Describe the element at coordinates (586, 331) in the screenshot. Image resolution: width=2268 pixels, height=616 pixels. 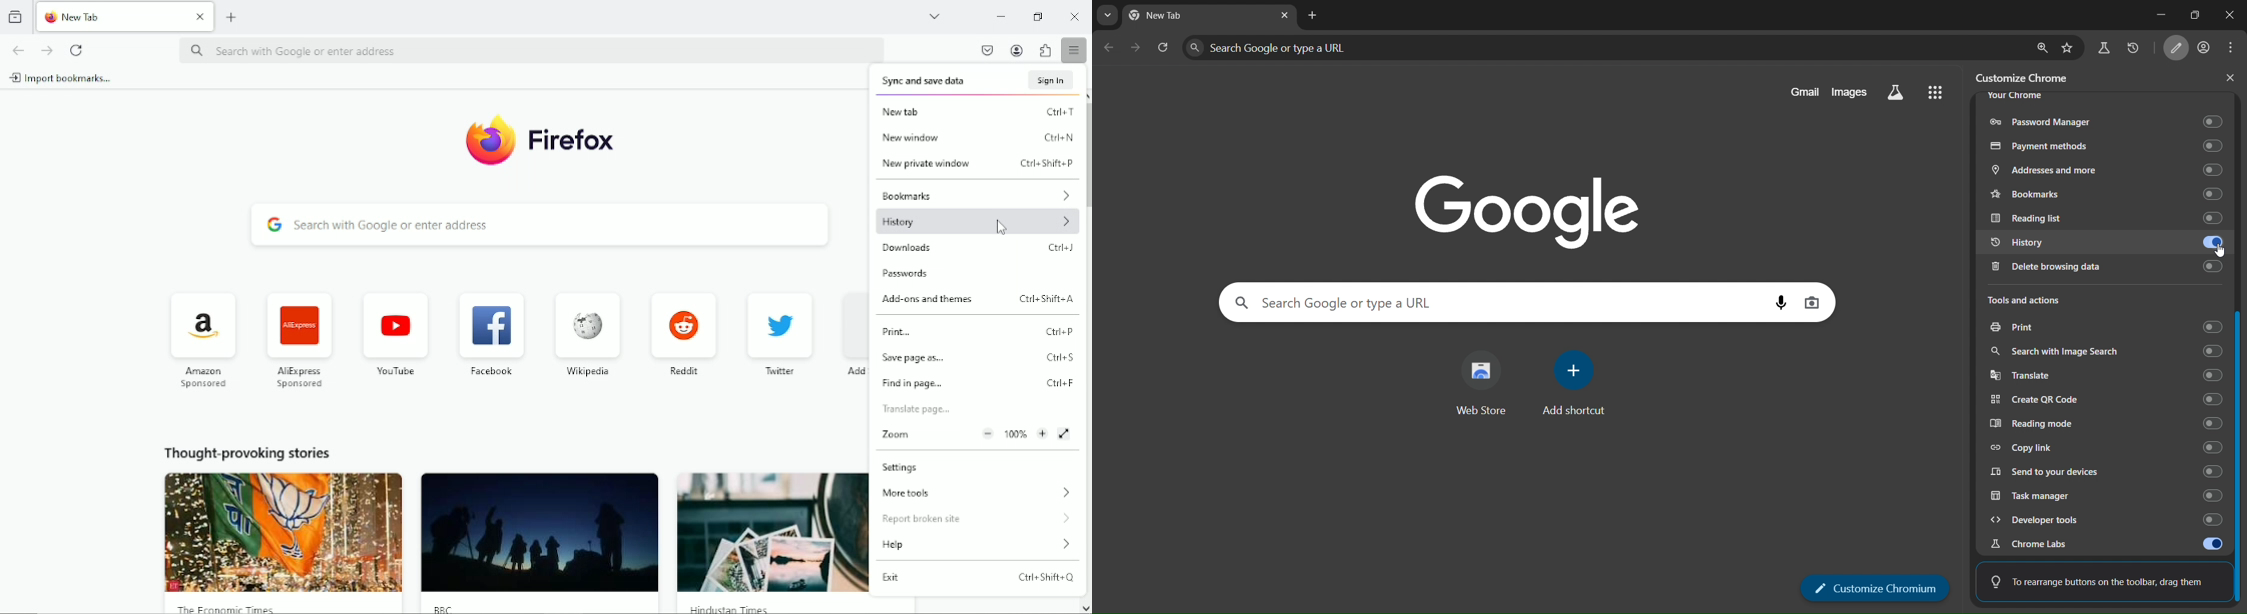
I see `Wikipedia` at that location.